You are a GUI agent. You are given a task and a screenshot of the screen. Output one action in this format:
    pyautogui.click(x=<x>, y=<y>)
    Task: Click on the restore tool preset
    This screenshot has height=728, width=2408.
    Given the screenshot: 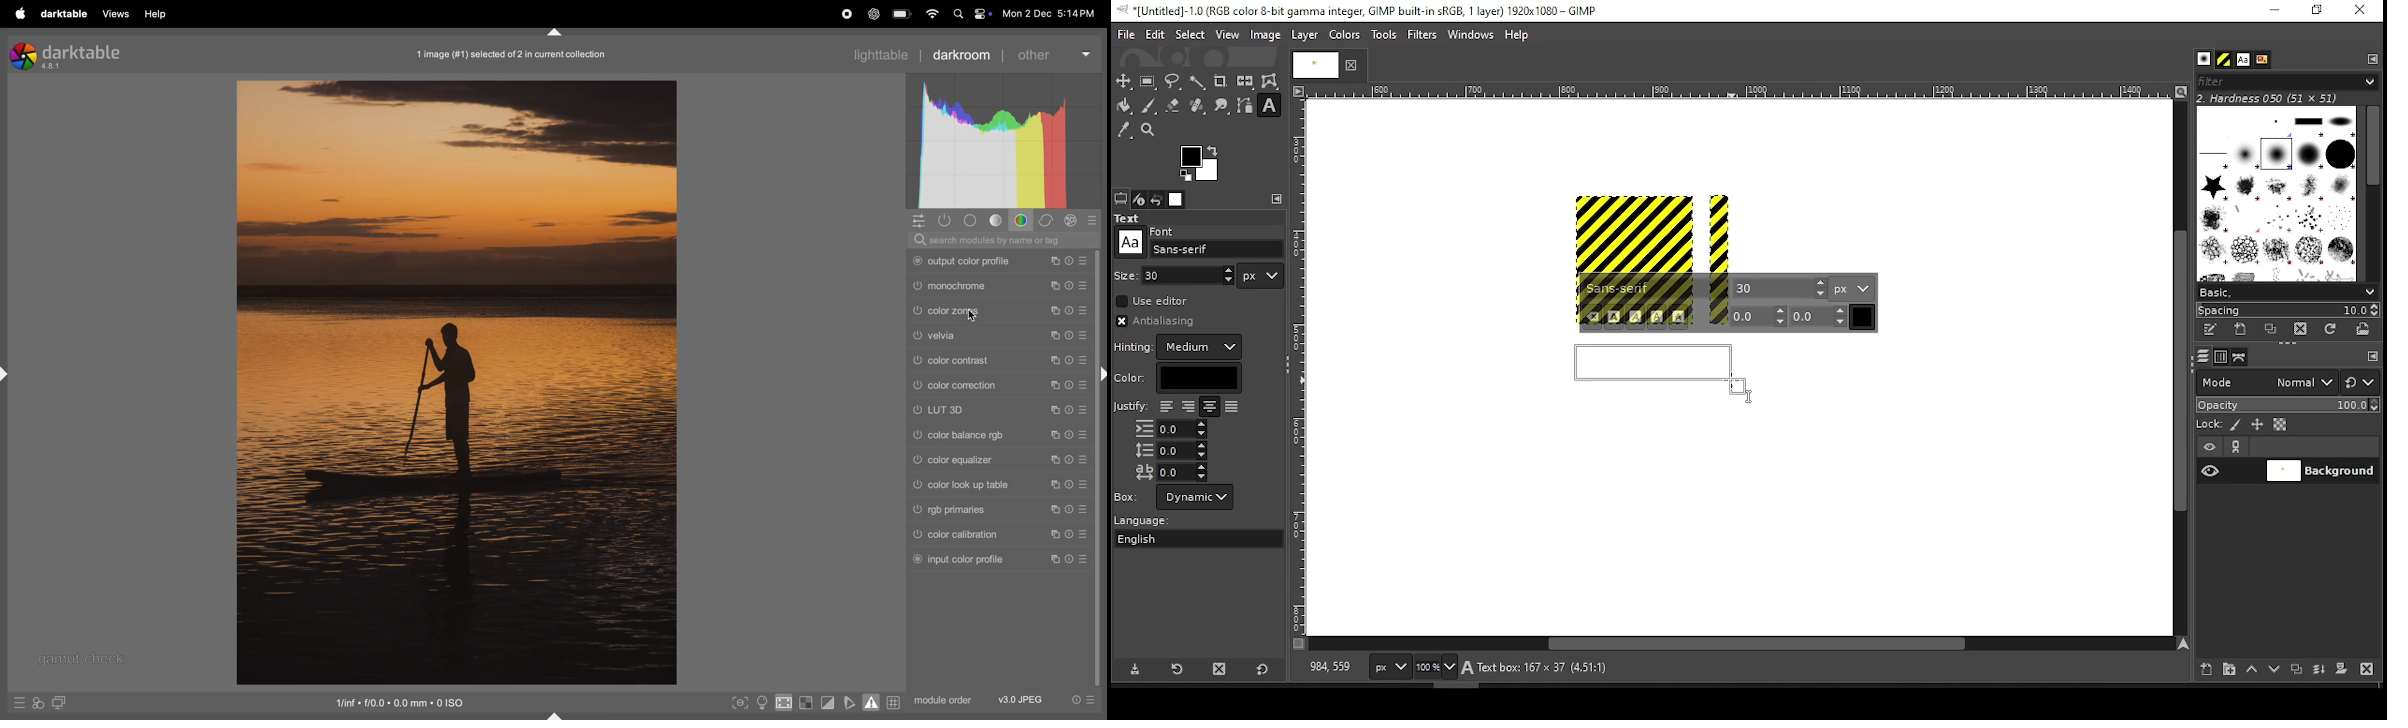 What is the action you would take?
    pyautogui.click(x=1179, y=667)
    